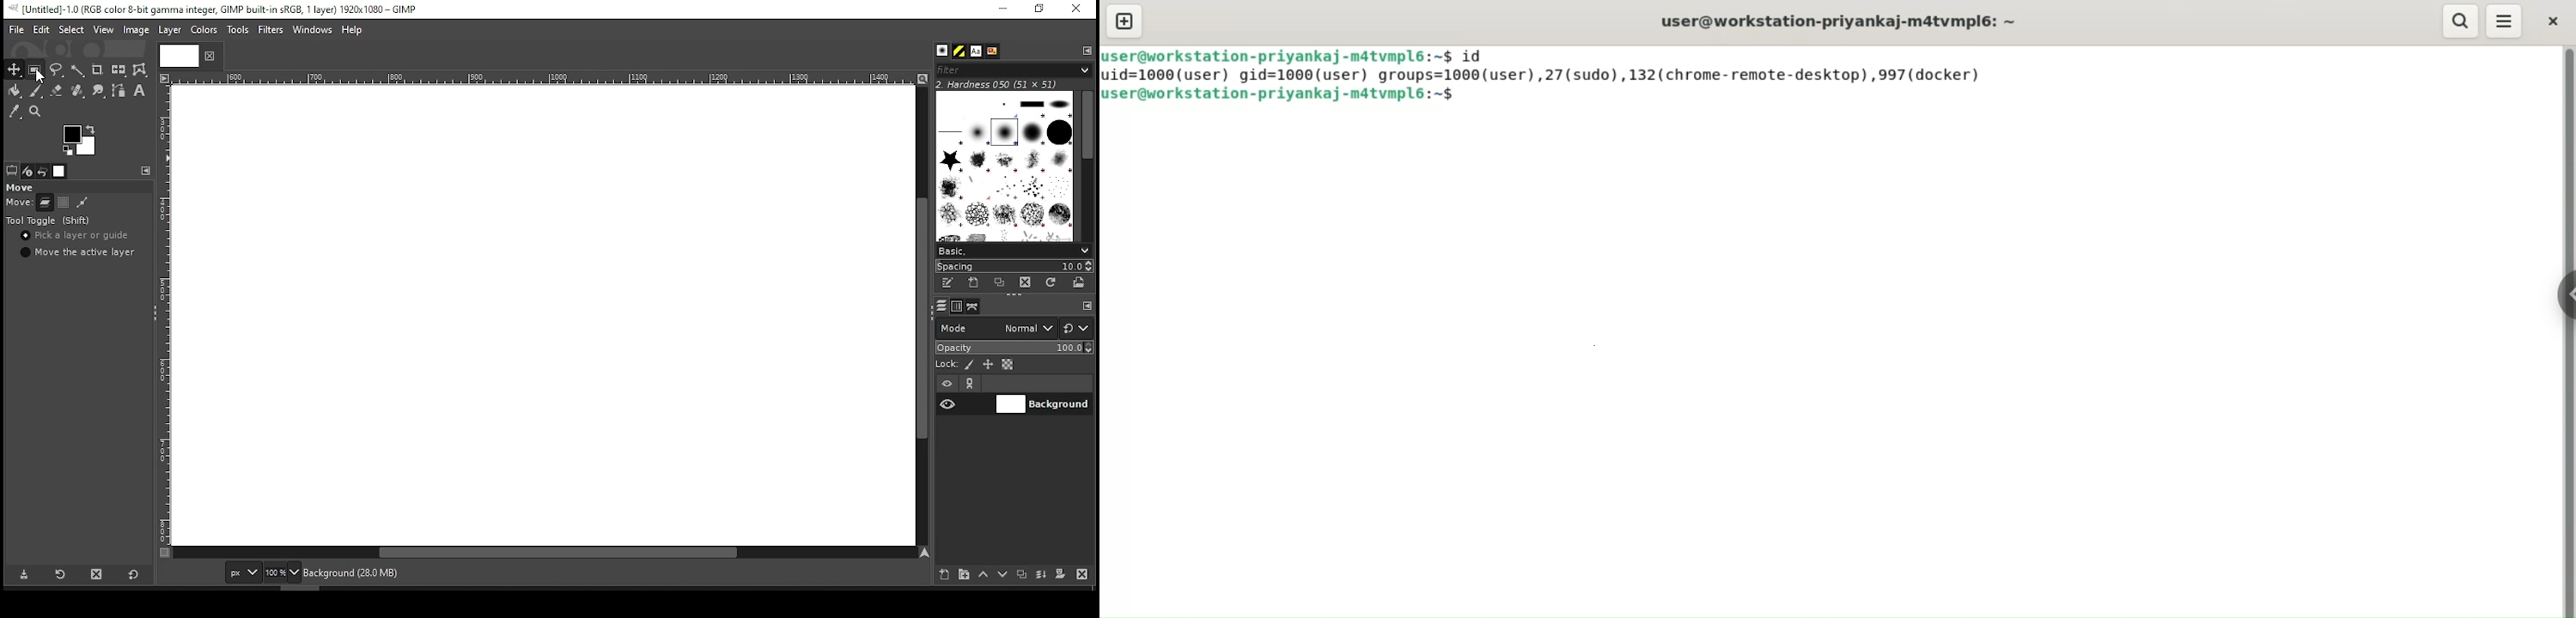  I want to click on pick a layer or guide, so click(76, 235).